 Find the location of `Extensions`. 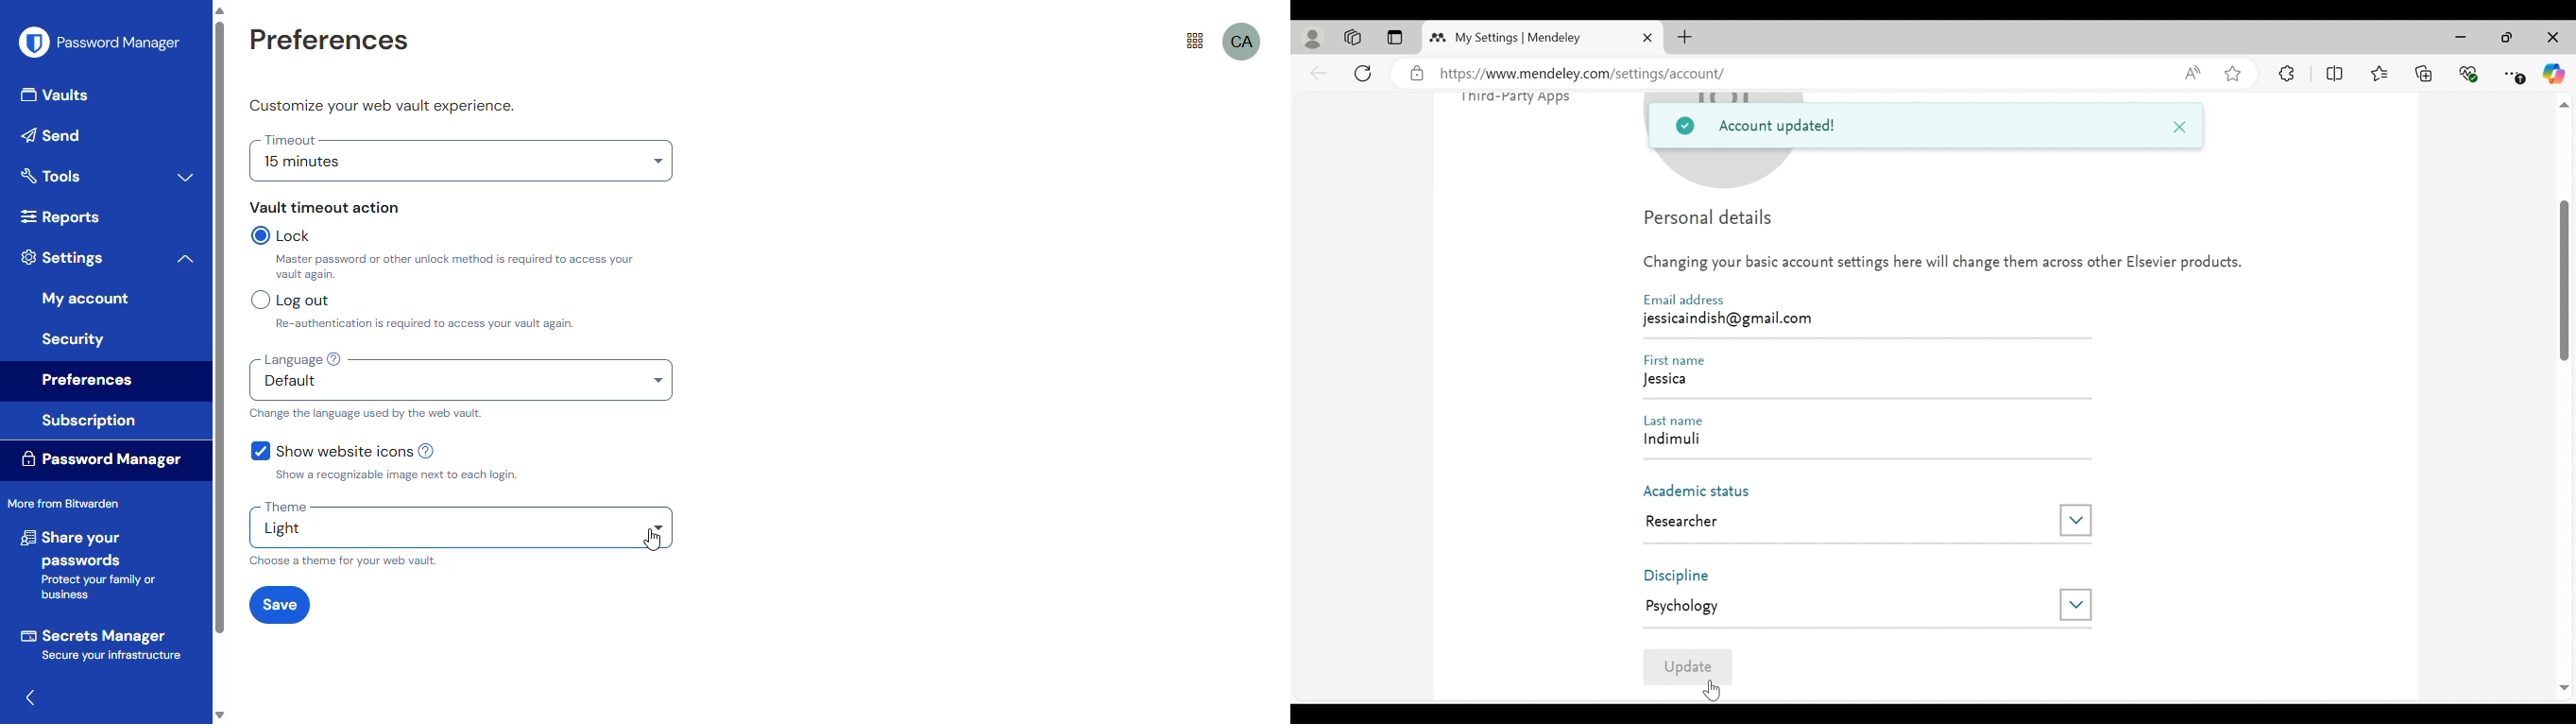

Extensions is located at coordinates (2288, 73).